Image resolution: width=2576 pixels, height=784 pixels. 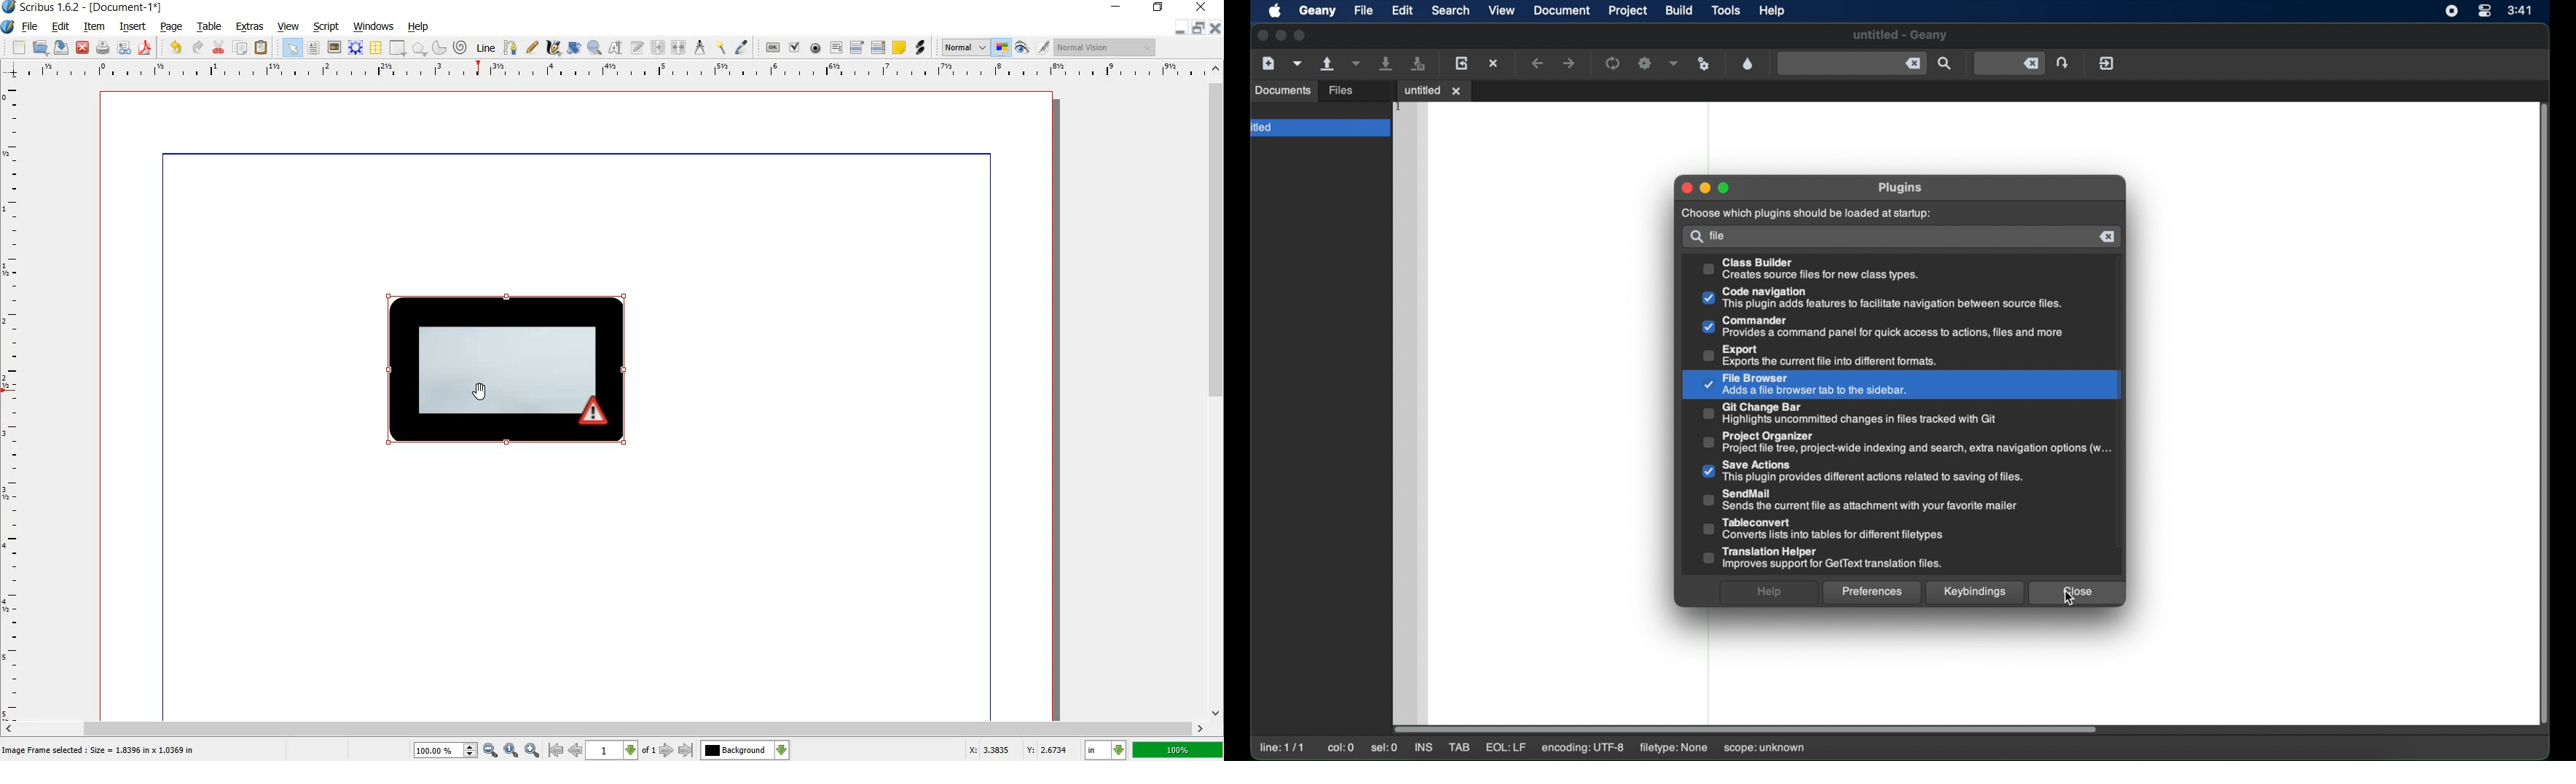 What do you see at coordinates (17, 401) in the screenshot?
I see `ruler` at bounding box center [17, 401].